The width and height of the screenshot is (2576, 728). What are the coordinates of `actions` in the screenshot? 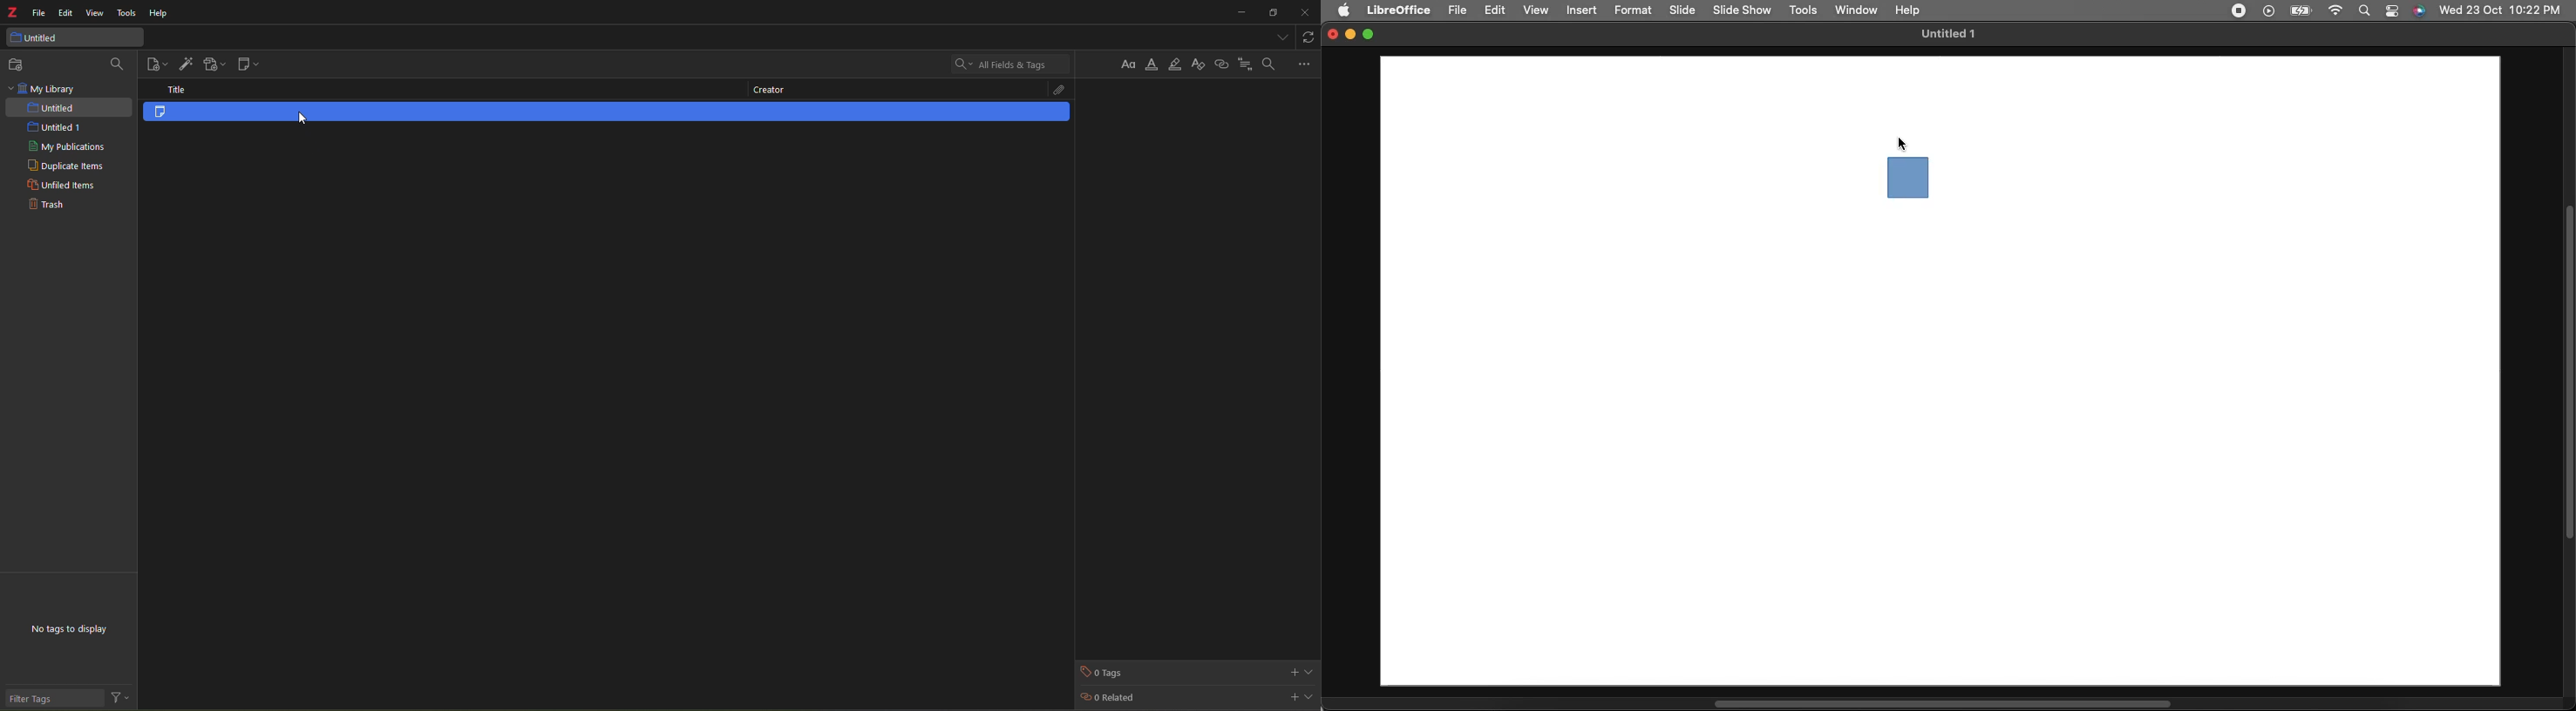 It's located at (120, 698).